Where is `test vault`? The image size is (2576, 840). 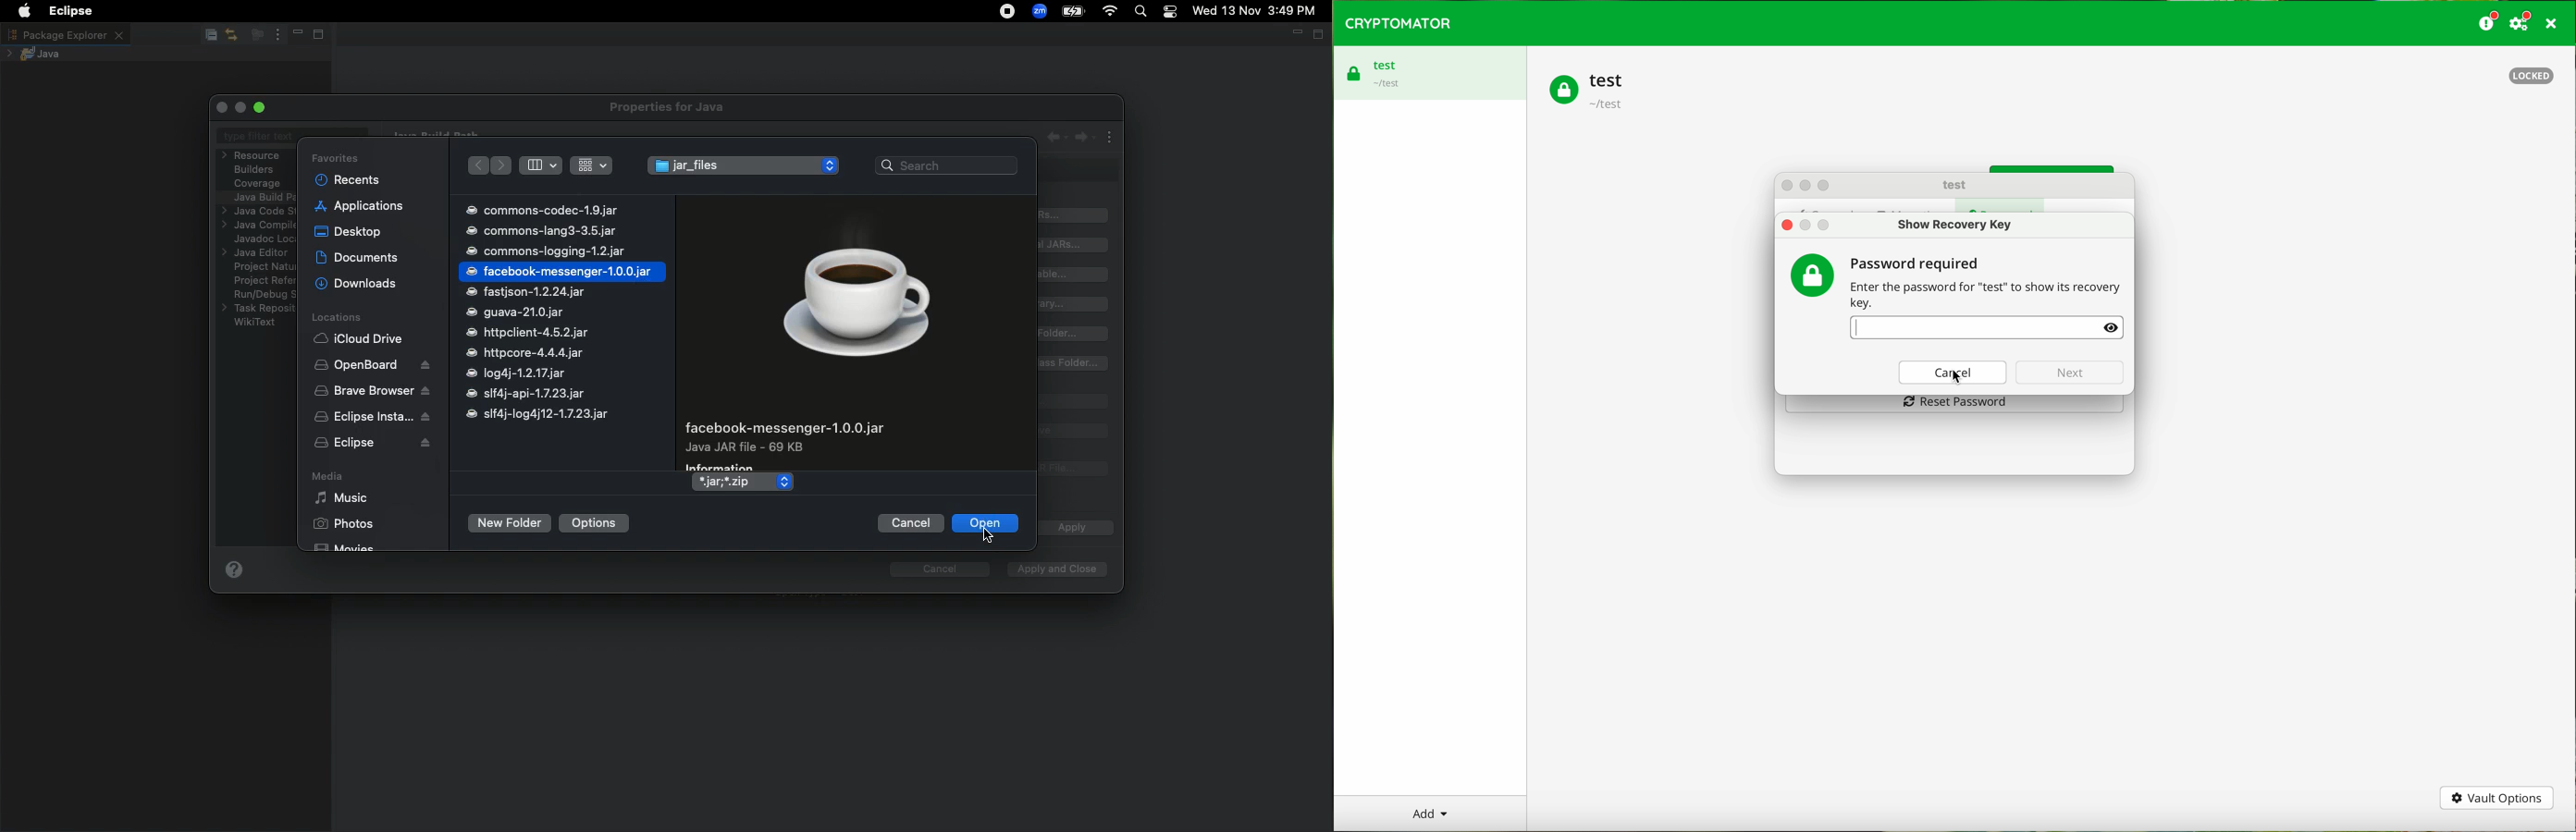
test vault is located at coordinates (1377, 70).